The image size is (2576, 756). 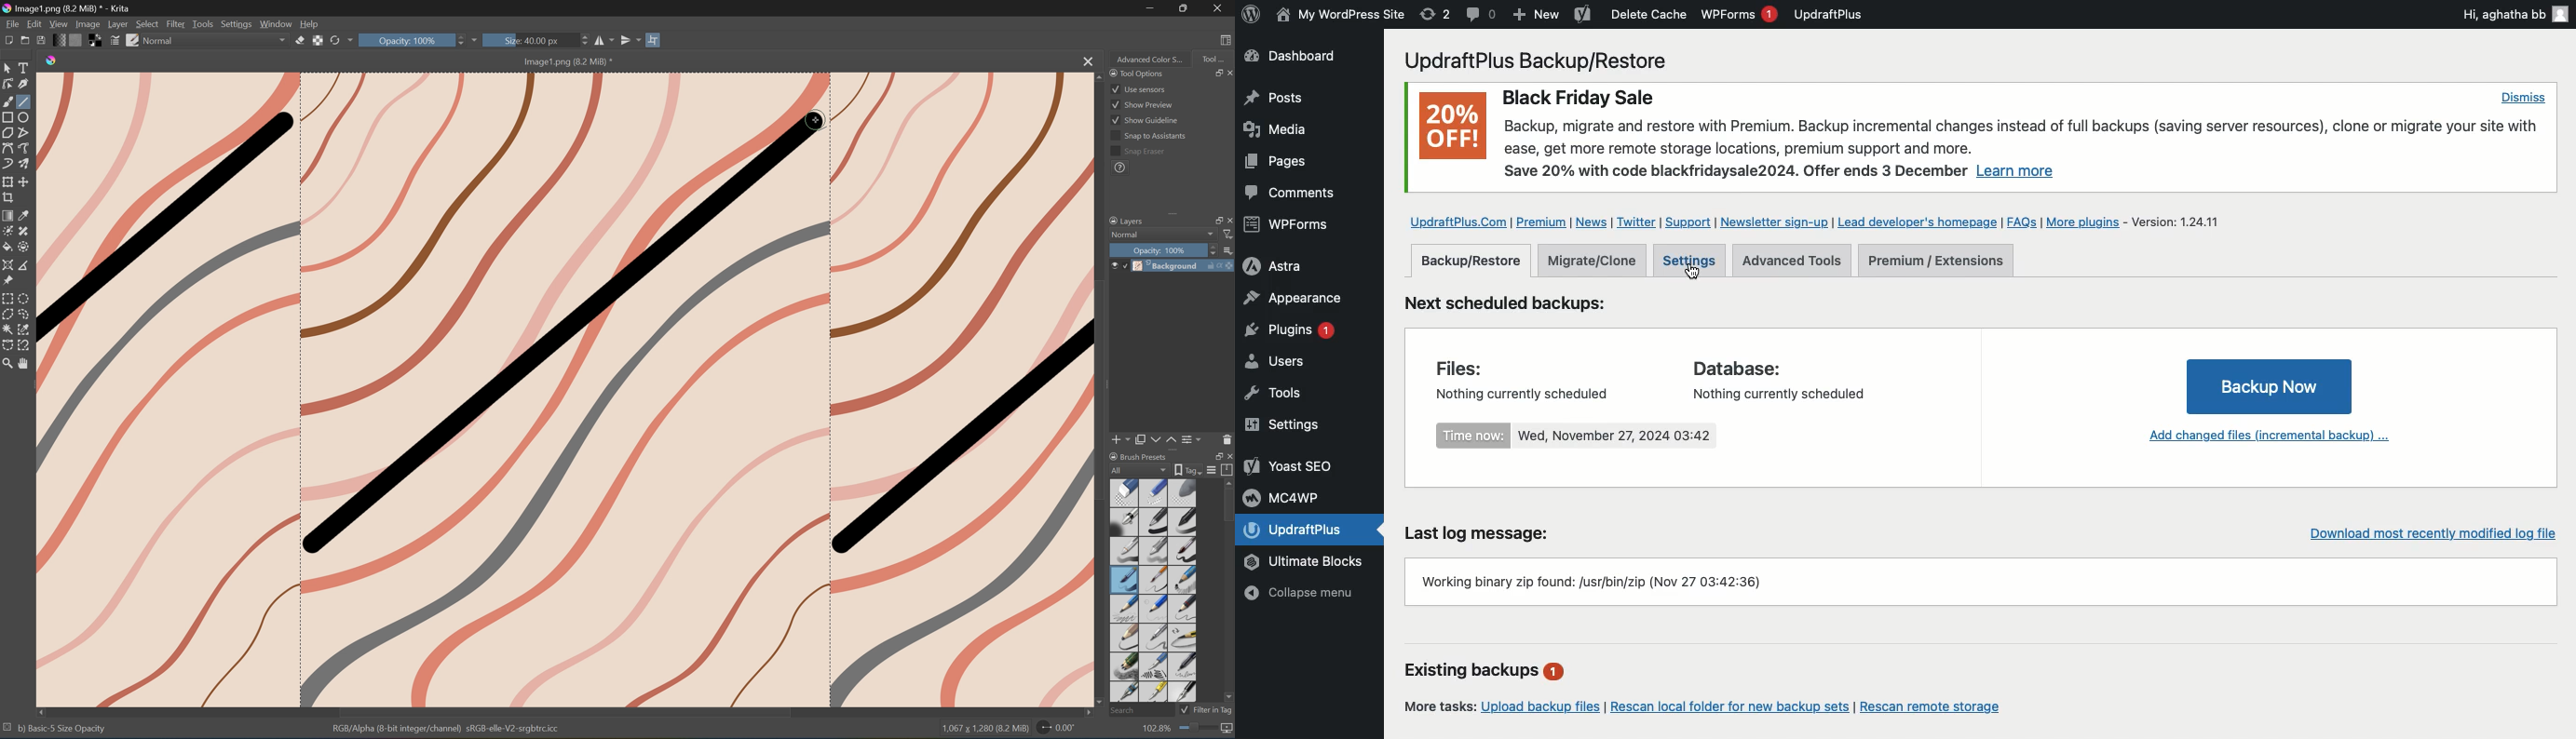 What do you see at coordinates (113, 42) in the screenshot?
I see `Edit brush settings` at bounding box center [113, 42].